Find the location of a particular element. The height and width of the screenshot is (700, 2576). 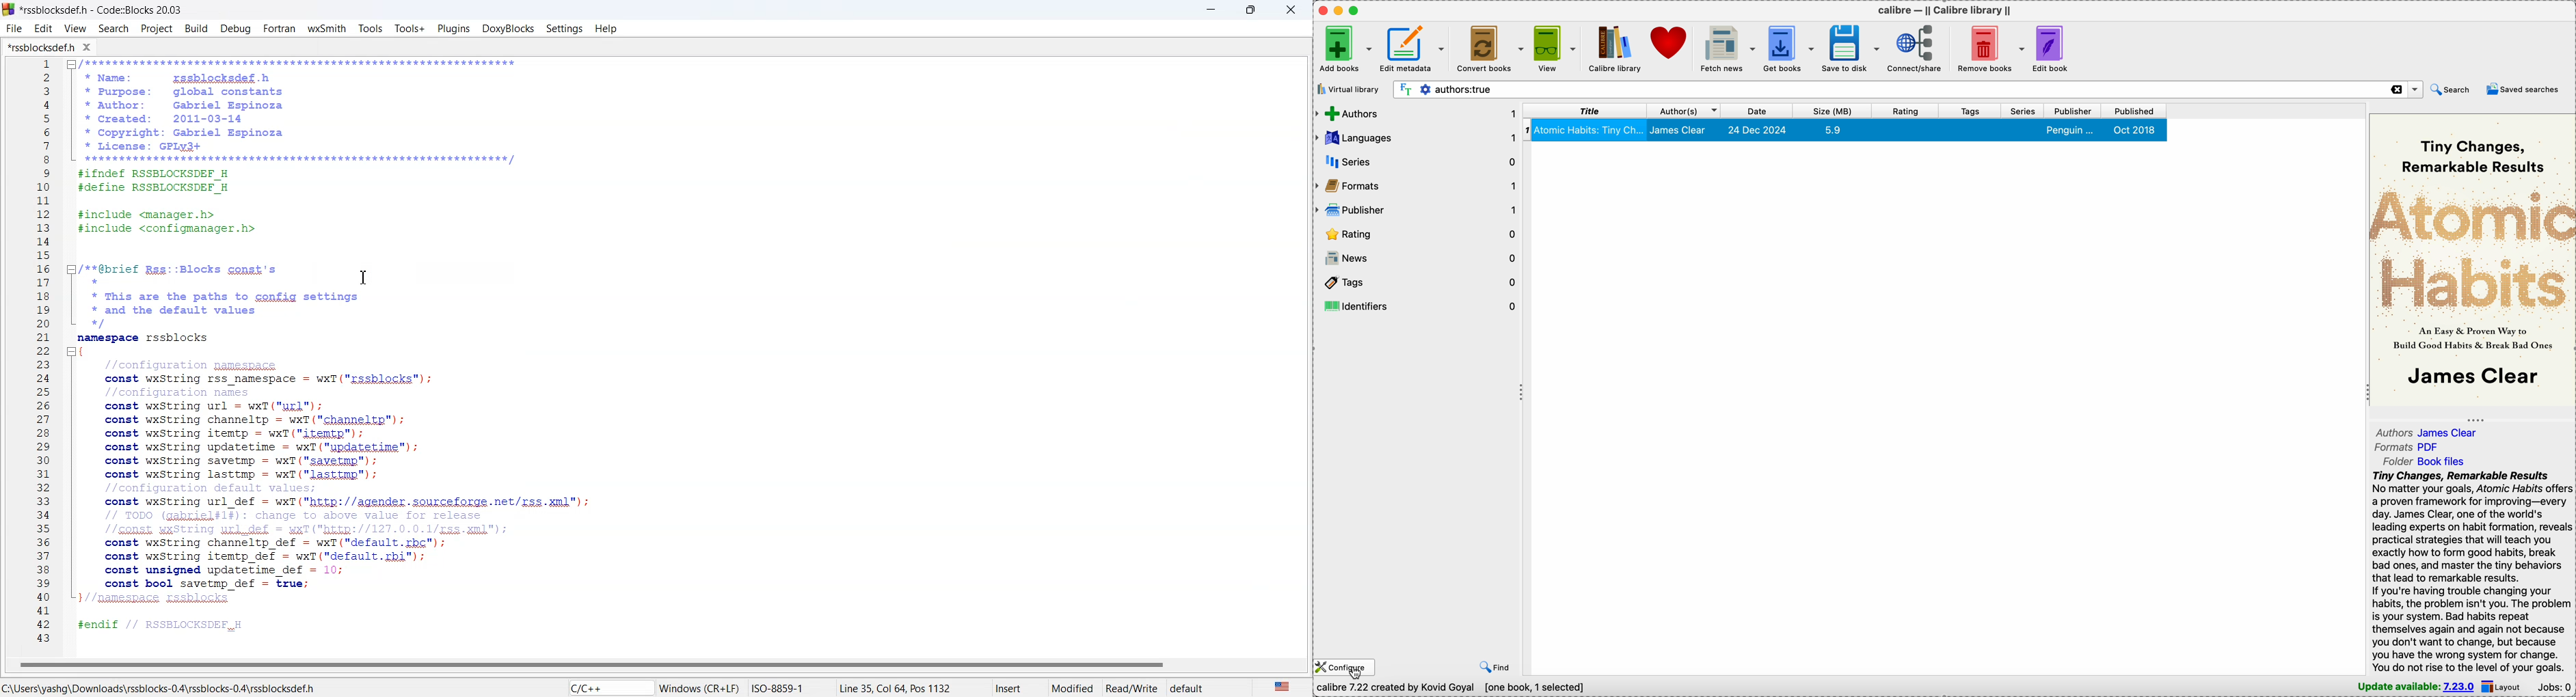

close Calibre is located at coordinates (1321, 9).